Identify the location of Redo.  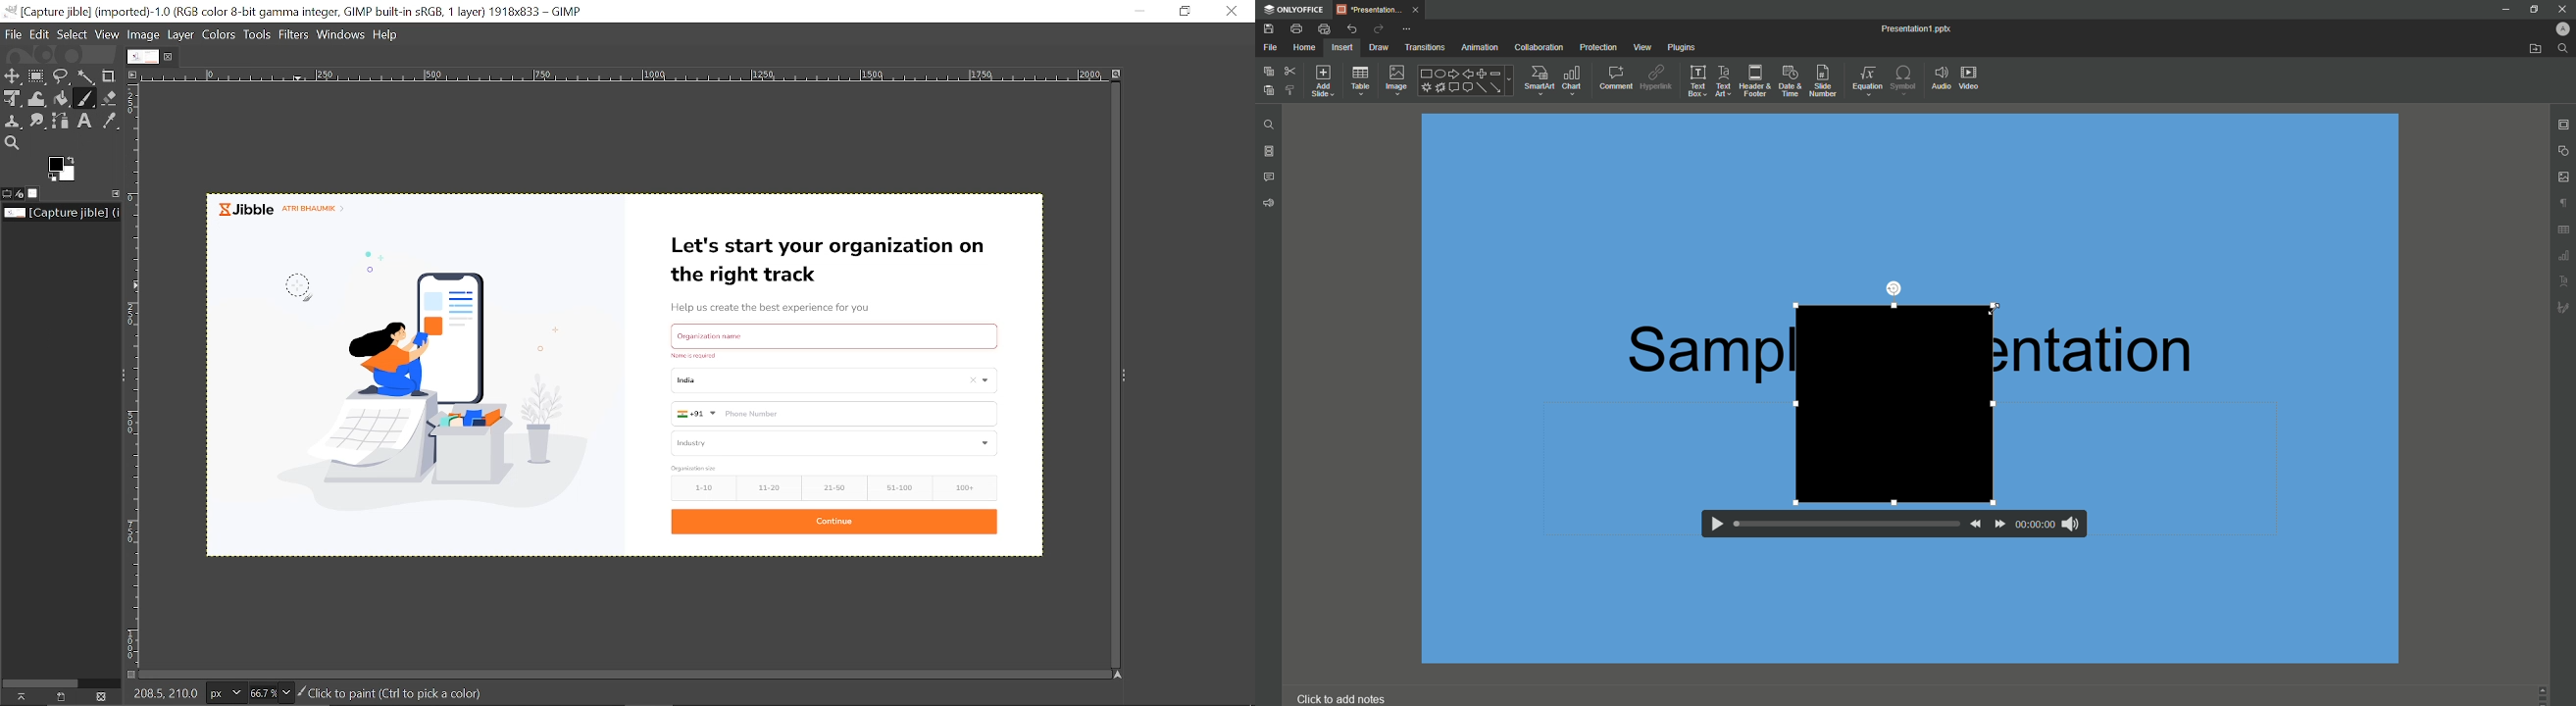
(1378, 29).